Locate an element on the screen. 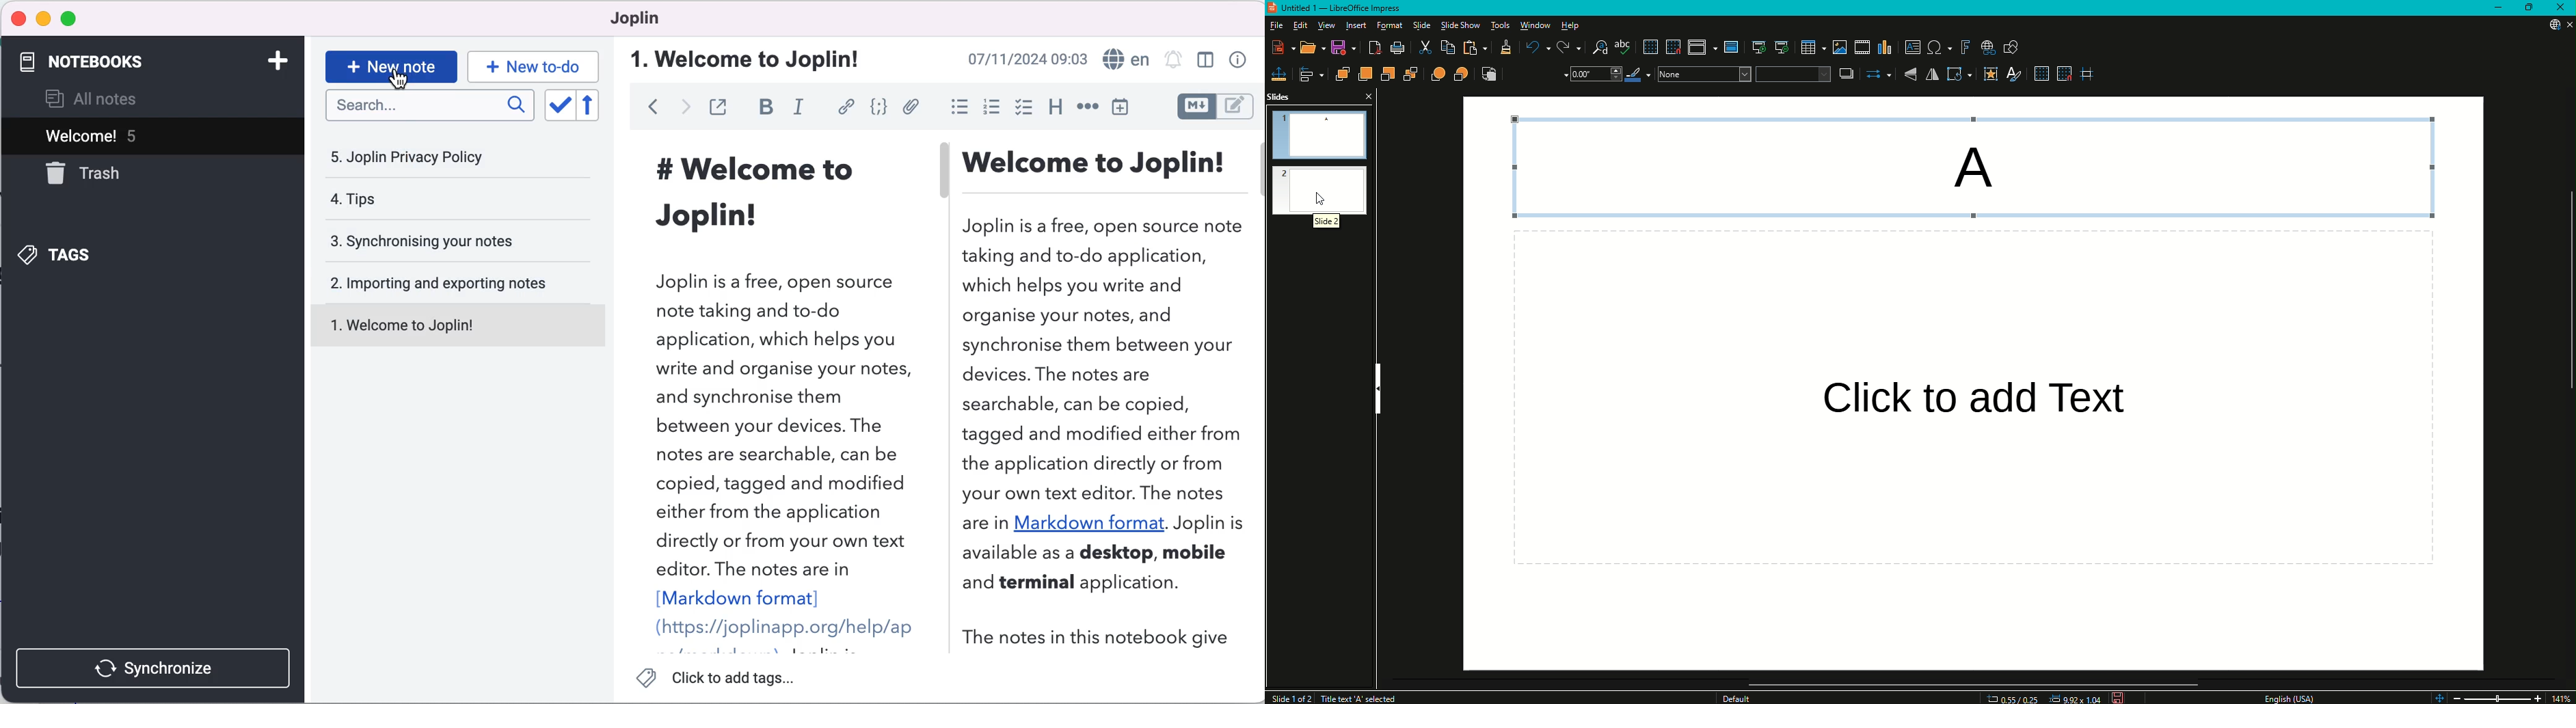  Close Presentation is located at coordinates (2566, 25).